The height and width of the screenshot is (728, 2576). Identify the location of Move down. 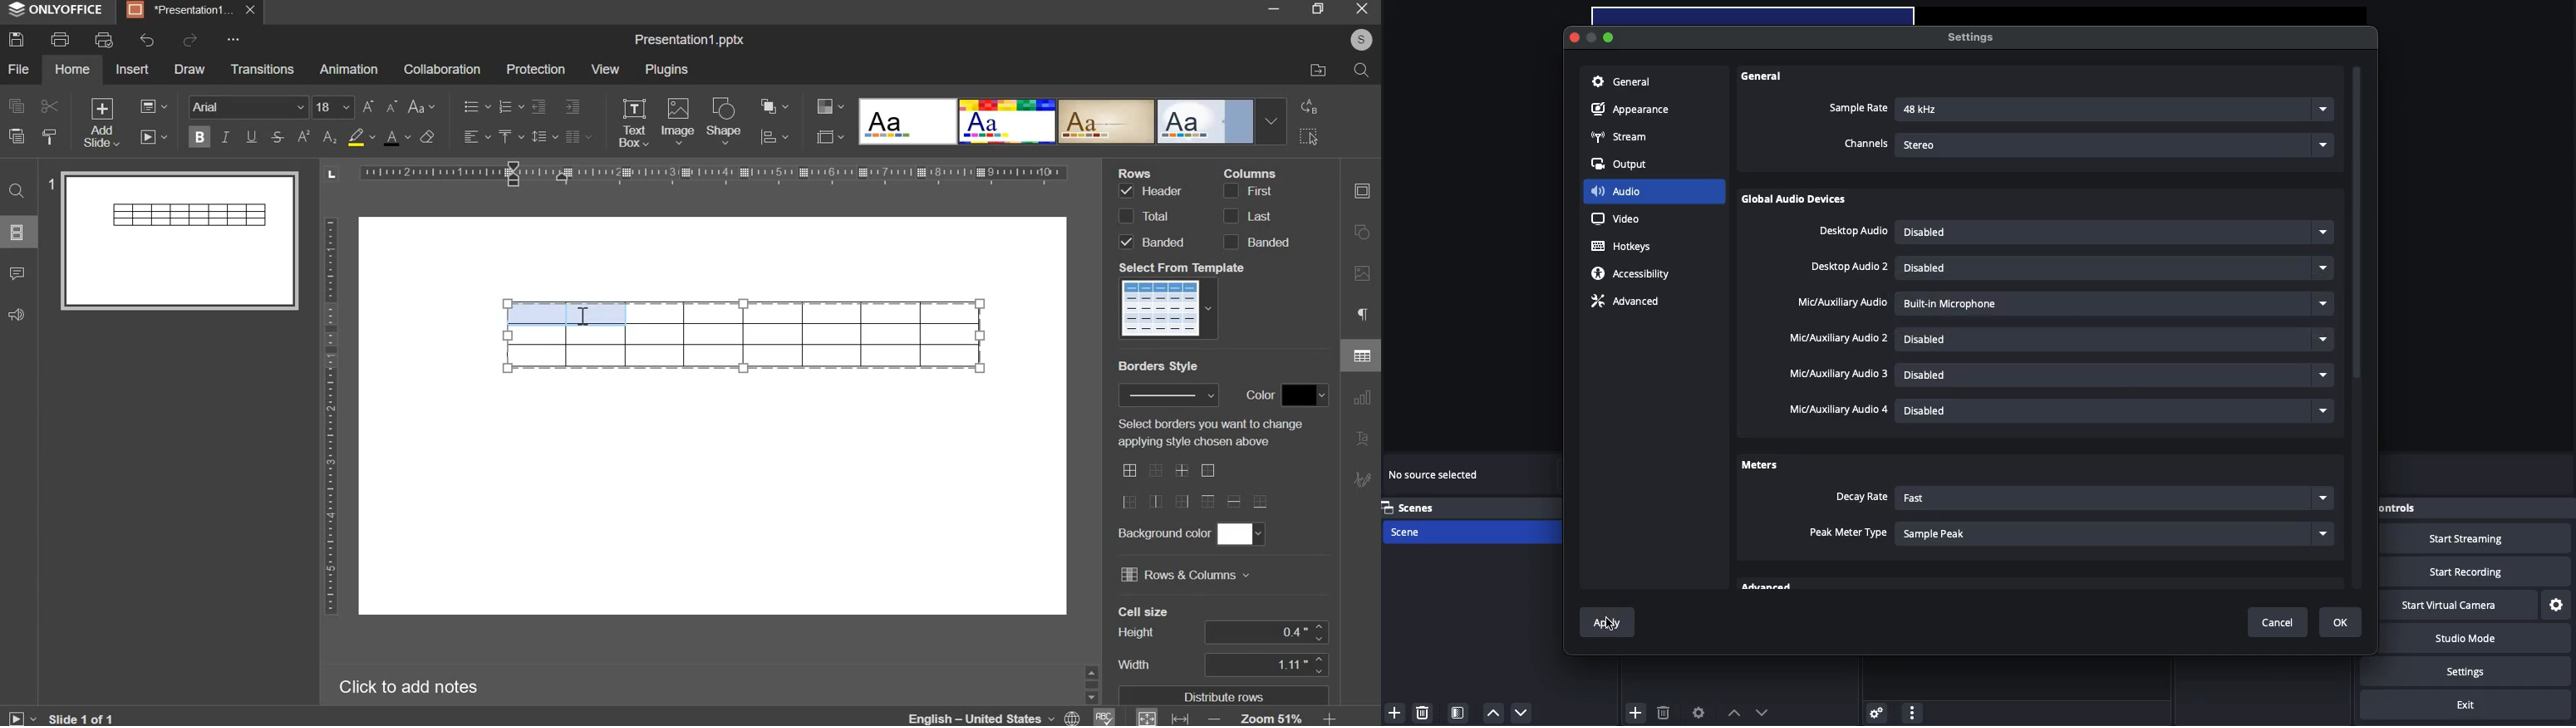
(1762, 712).